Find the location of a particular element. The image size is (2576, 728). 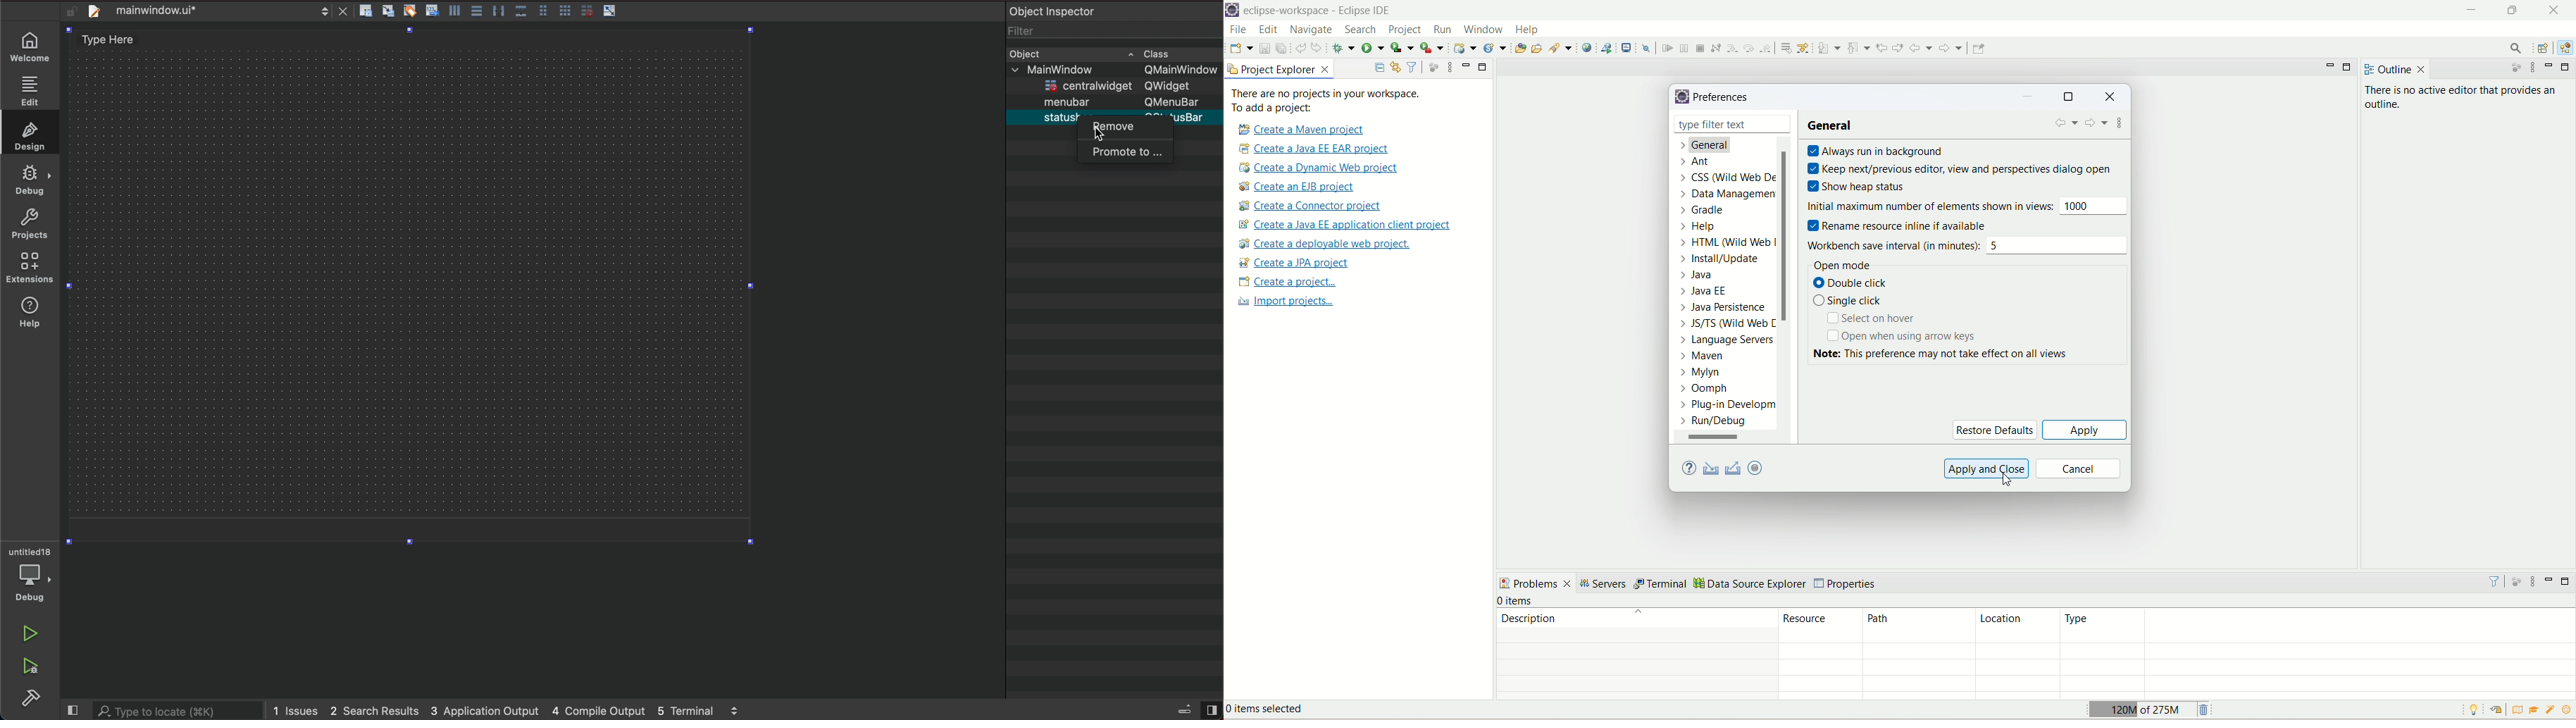

servers is located at coordinates (1605, 584).